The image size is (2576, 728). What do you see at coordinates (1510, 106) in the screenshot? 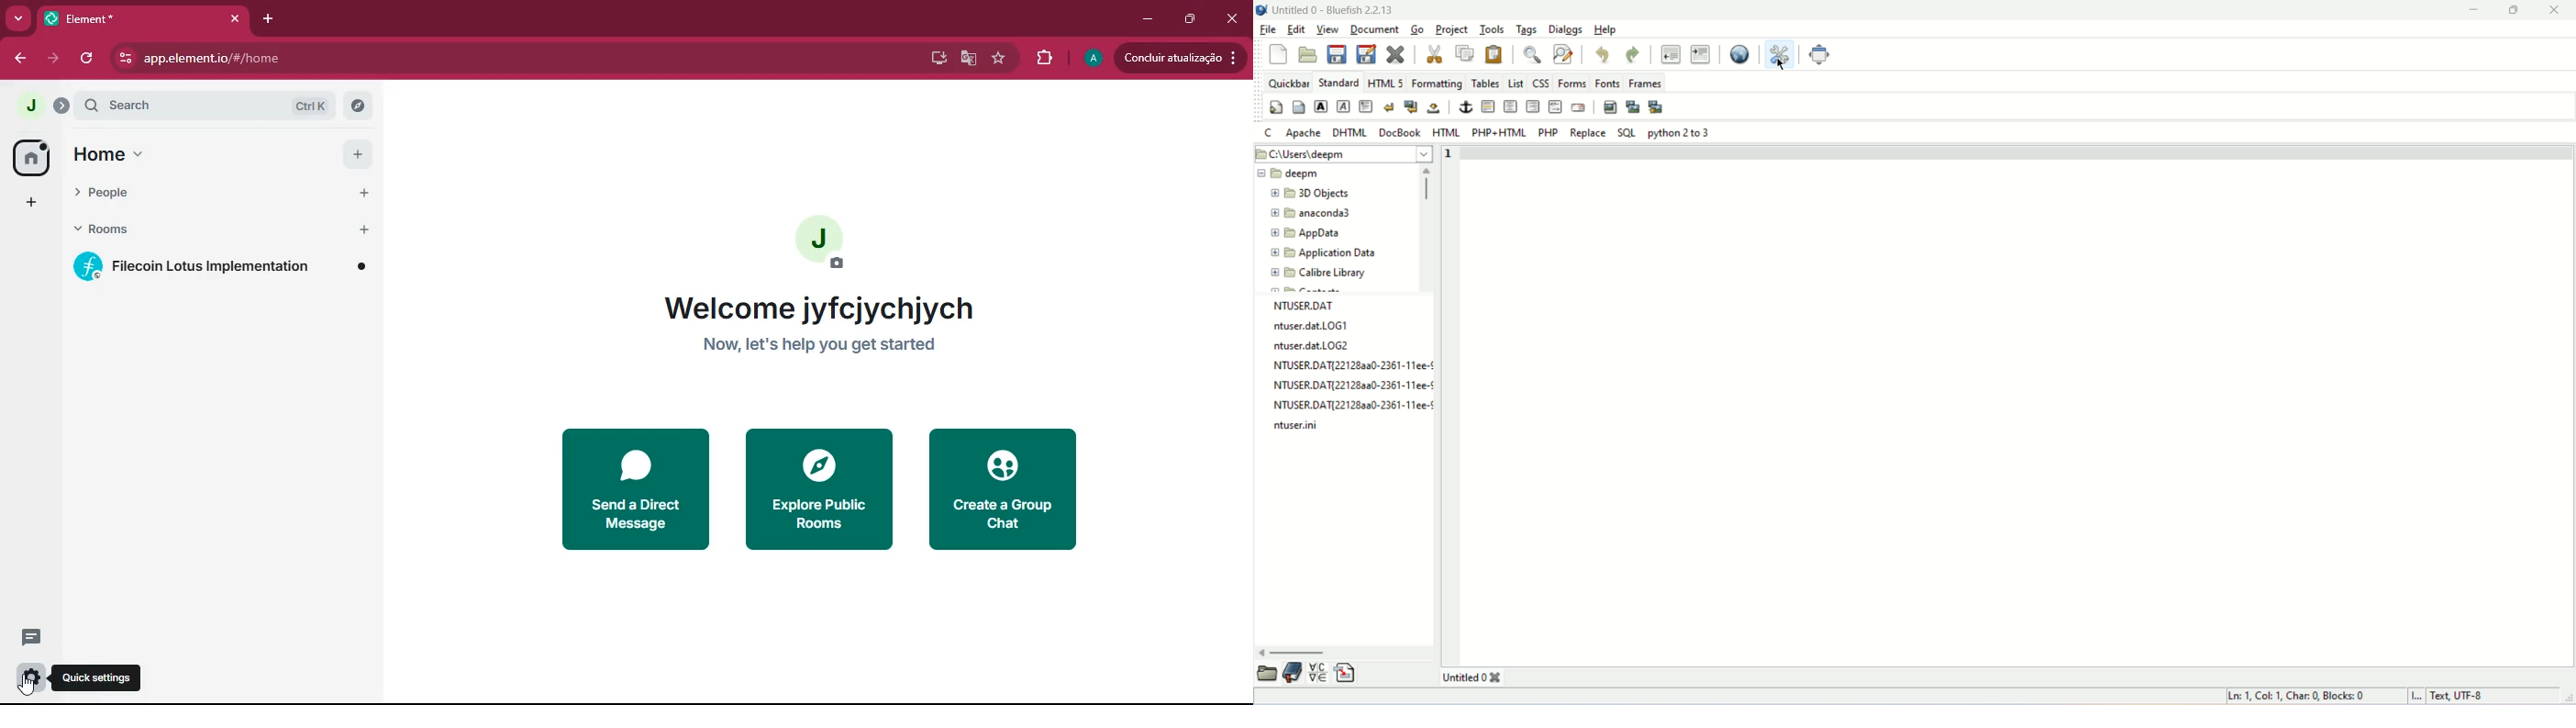
I see `center` at bounding box center [1510, 106].